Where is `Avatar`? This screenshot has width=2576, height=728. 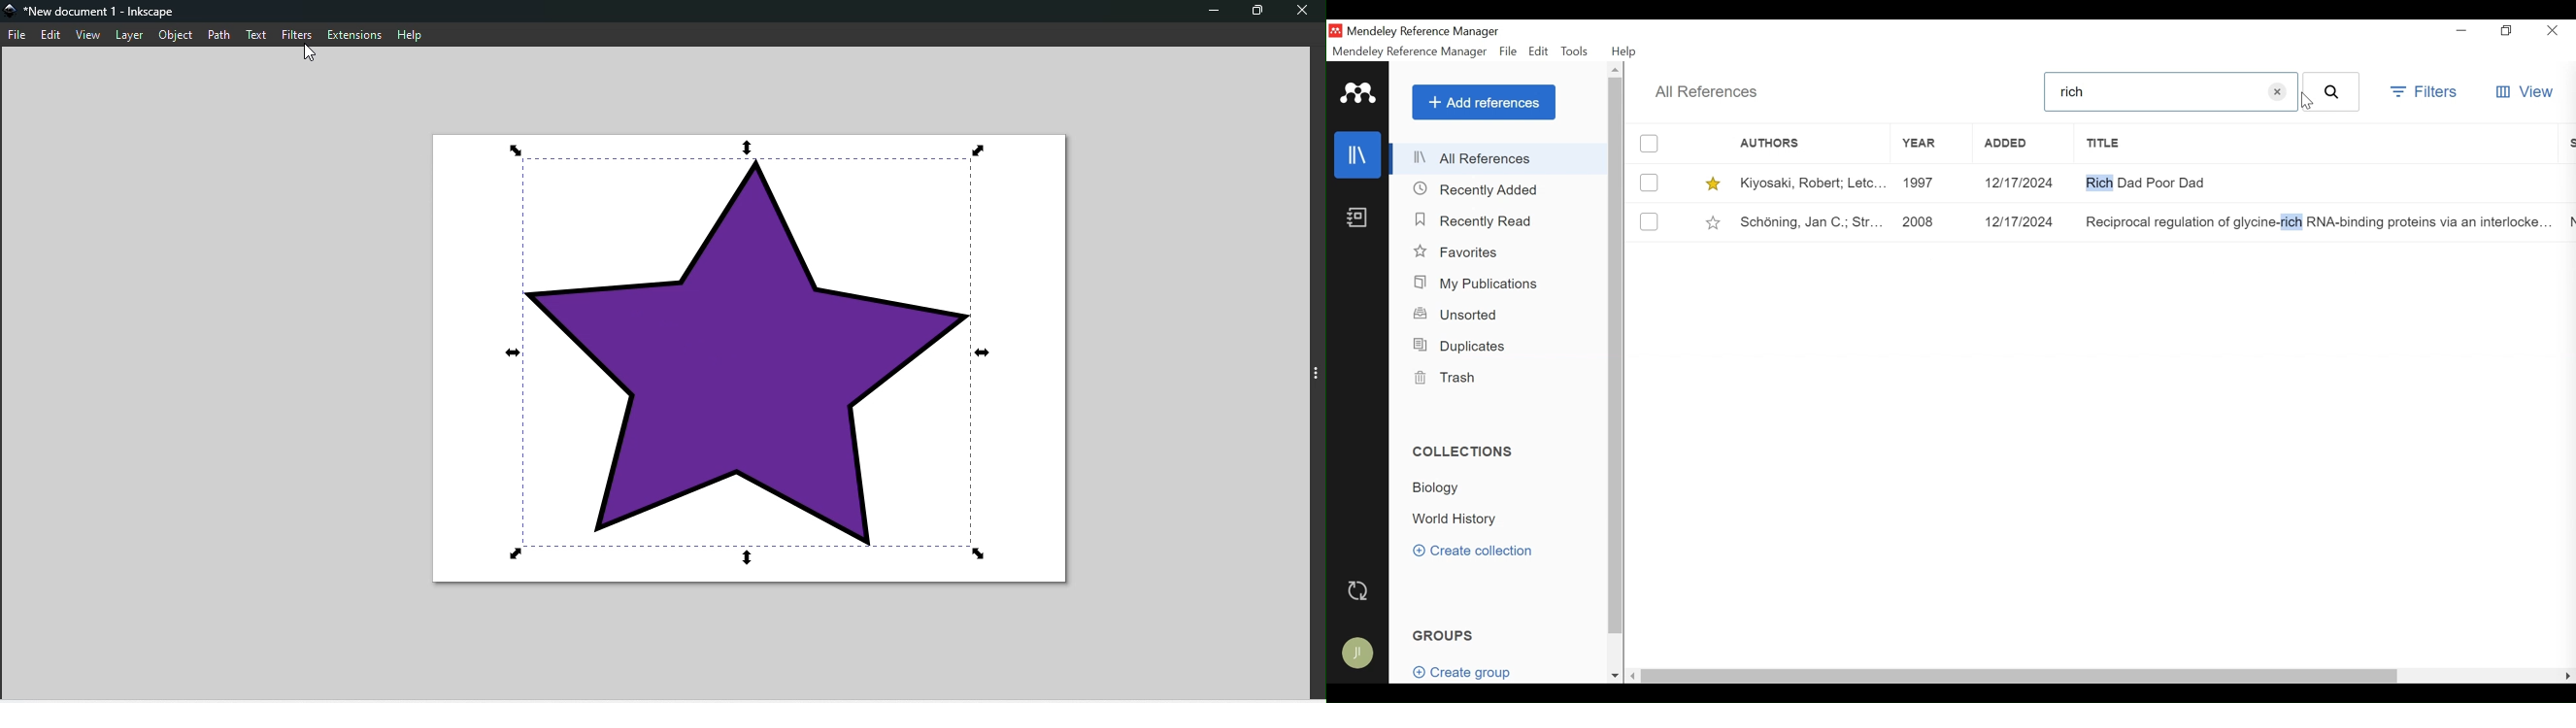 Avatar is located at coordinates (1361, 654).